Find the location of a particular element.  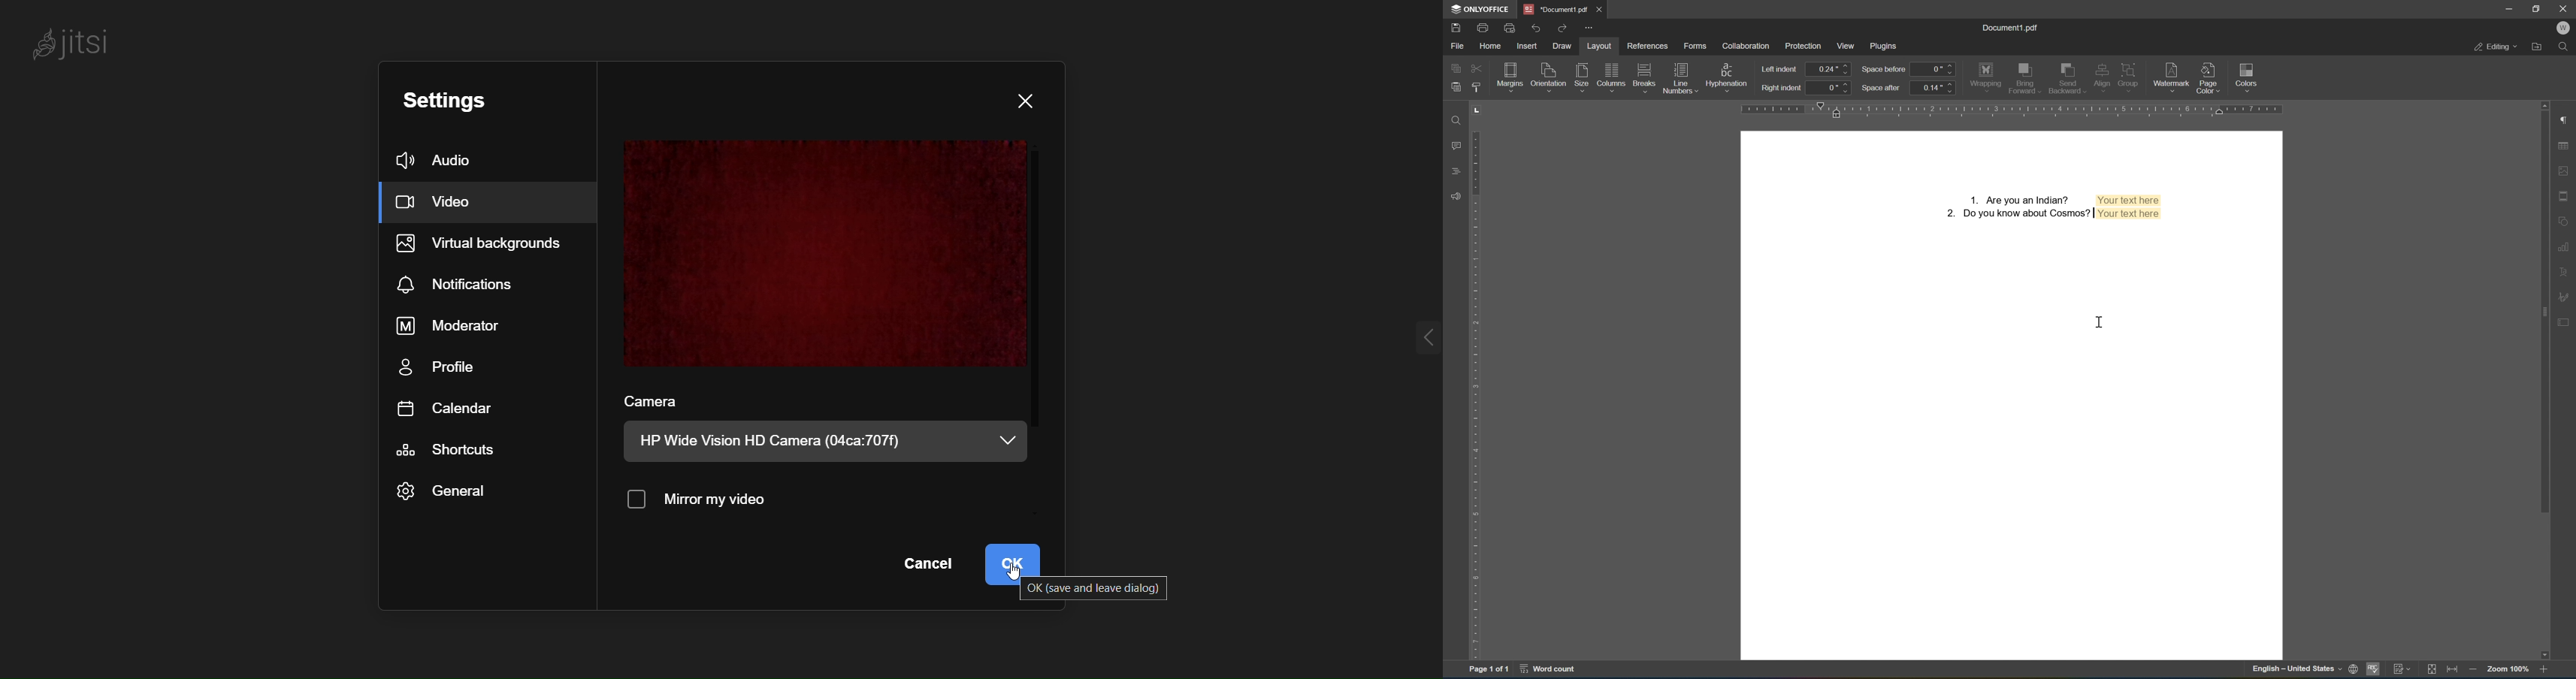

spell checking is located at coordinates (2375, 670).